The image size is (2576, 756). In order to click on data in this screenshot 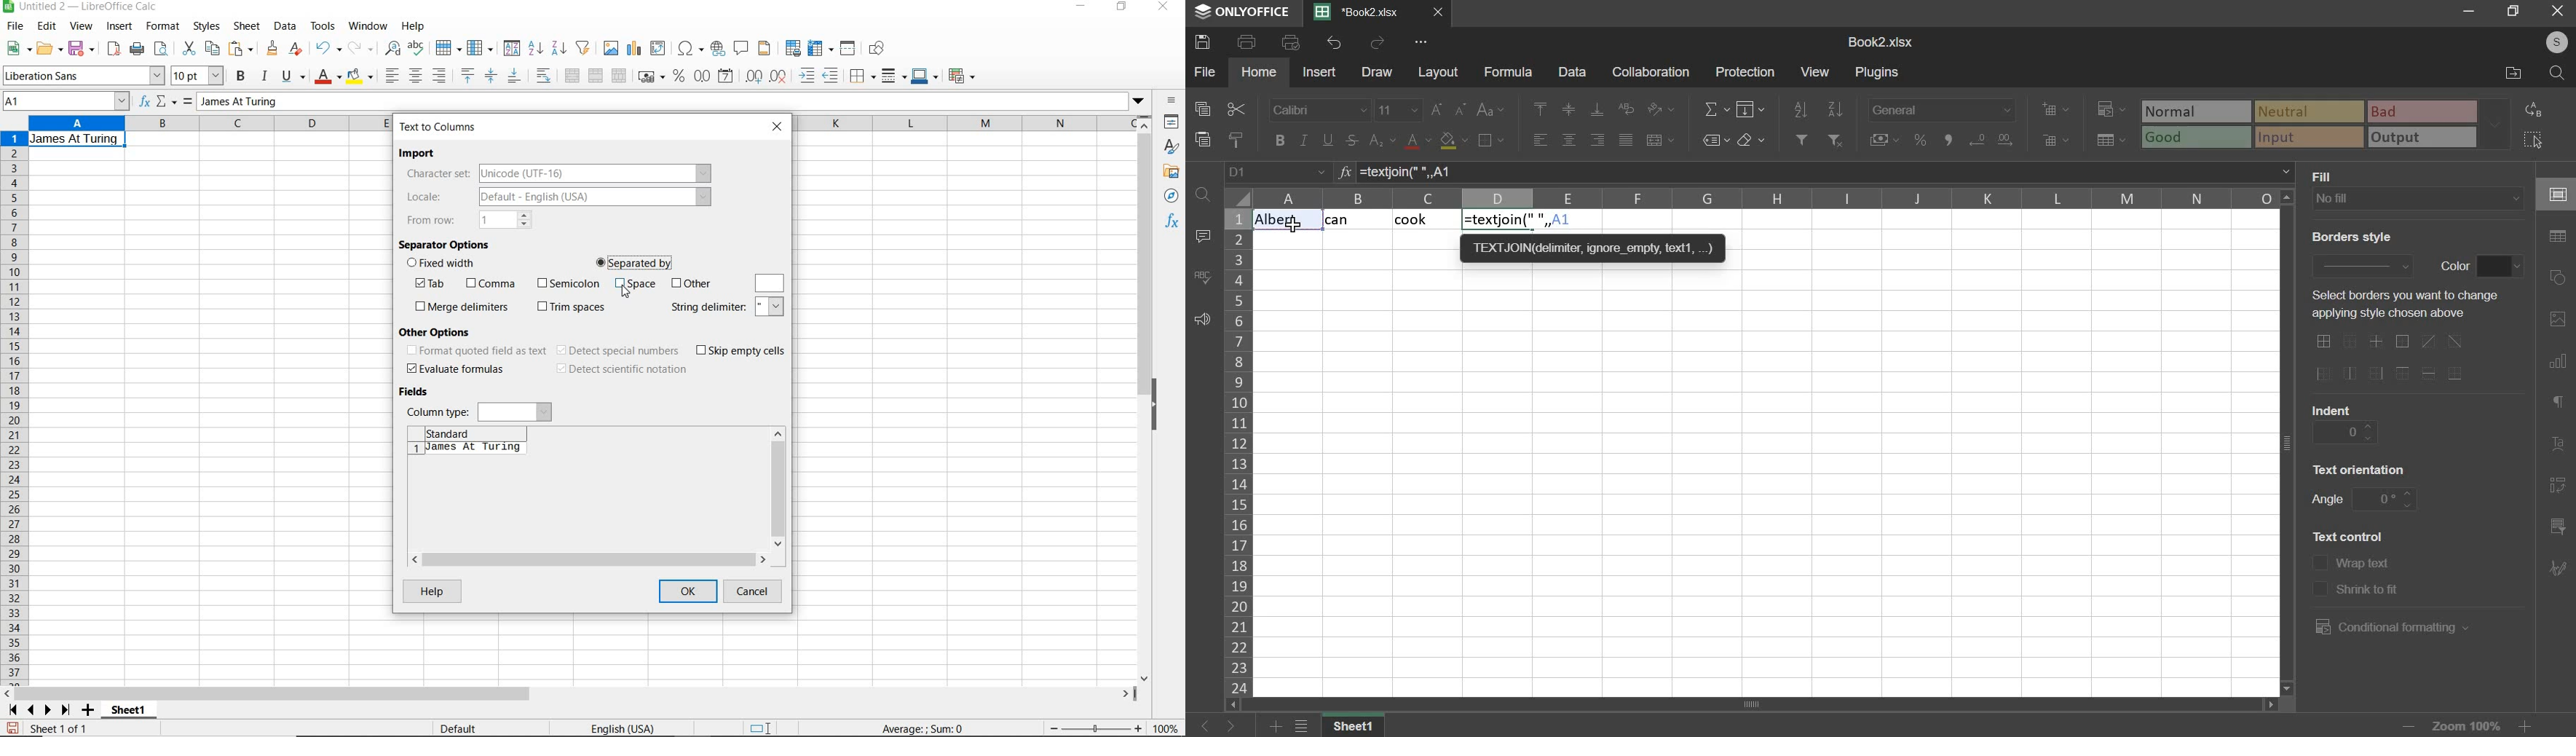, I will do `click(1572, 72)`.